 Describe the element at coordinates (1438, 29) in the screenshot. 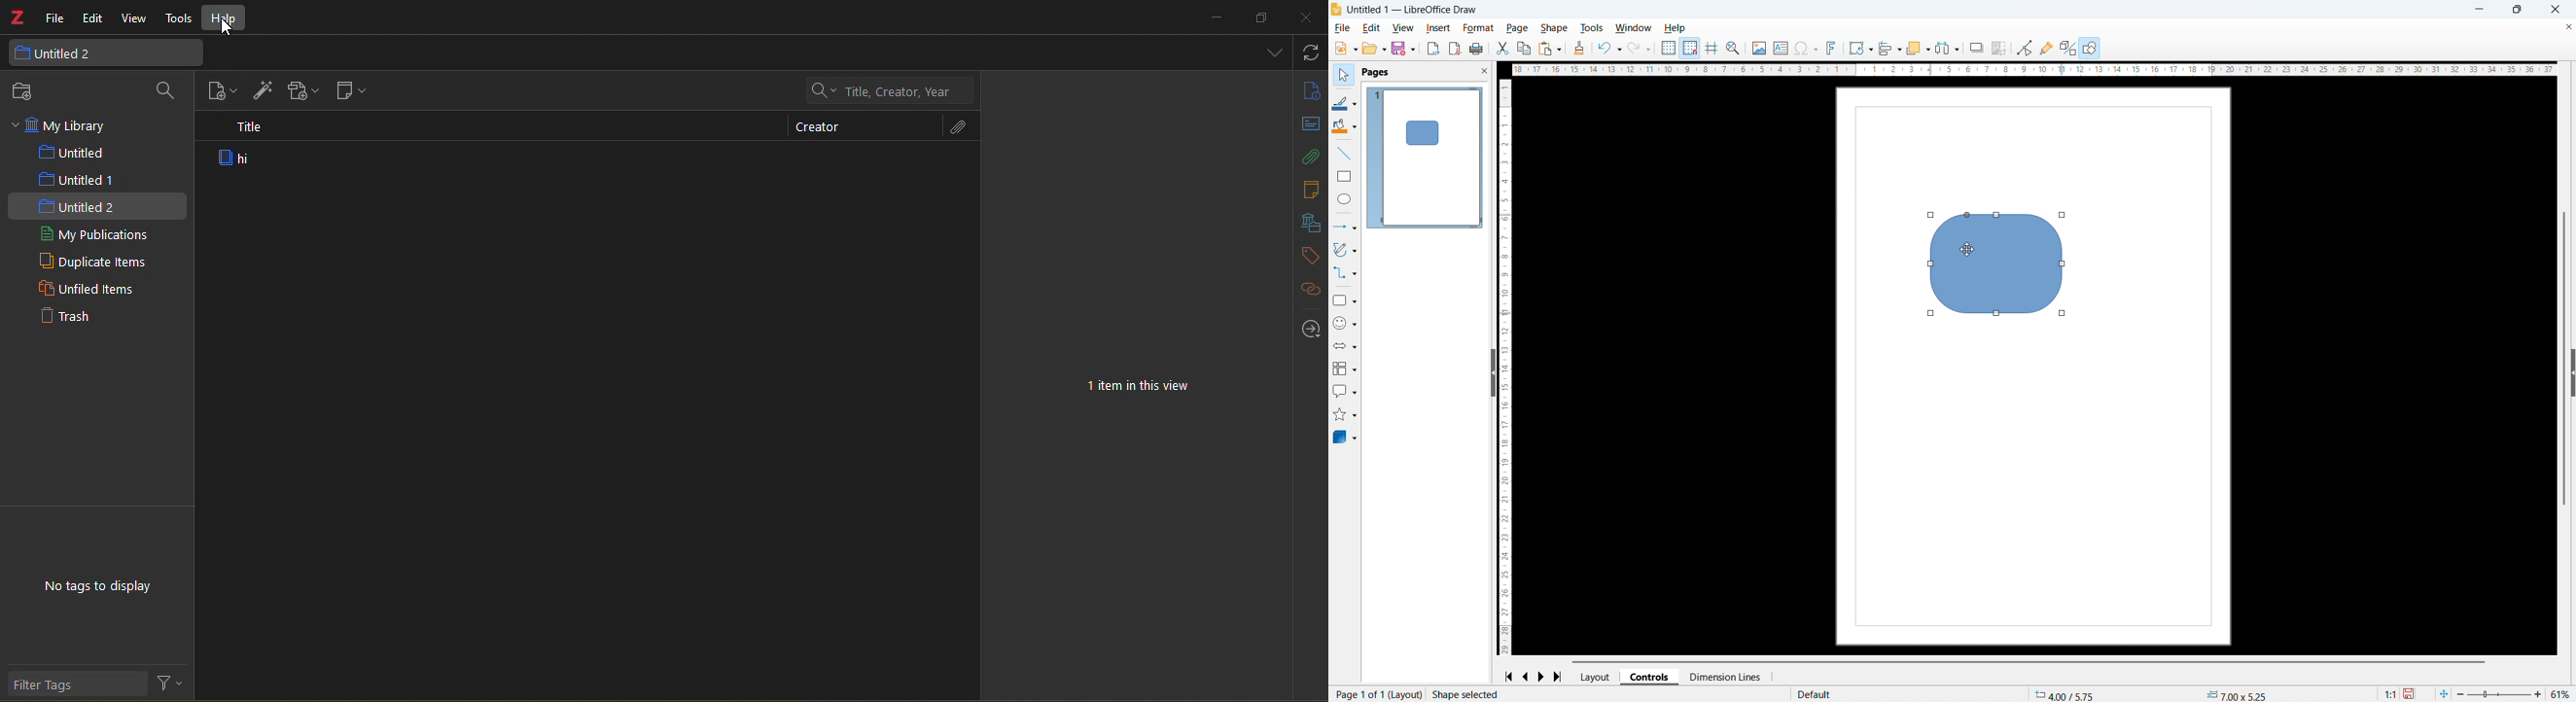

I see `Insert ` at that location.